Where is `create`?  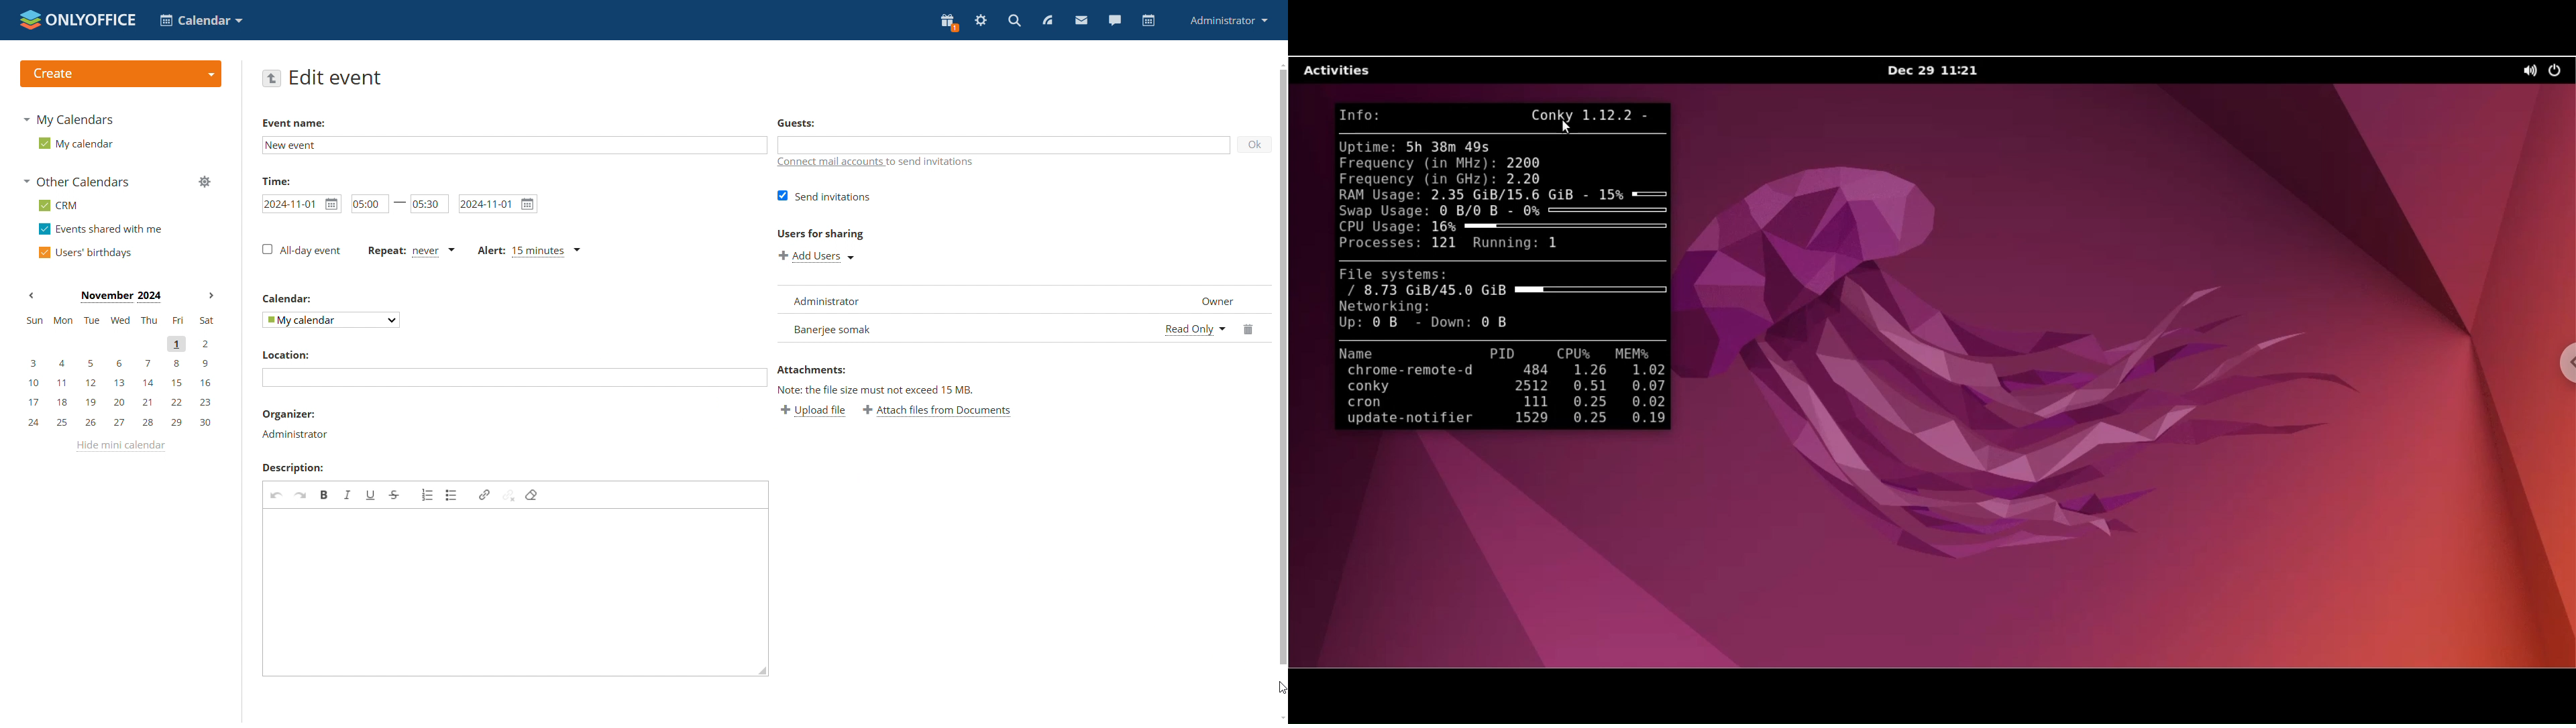
create is located at coordinates (121, 73).